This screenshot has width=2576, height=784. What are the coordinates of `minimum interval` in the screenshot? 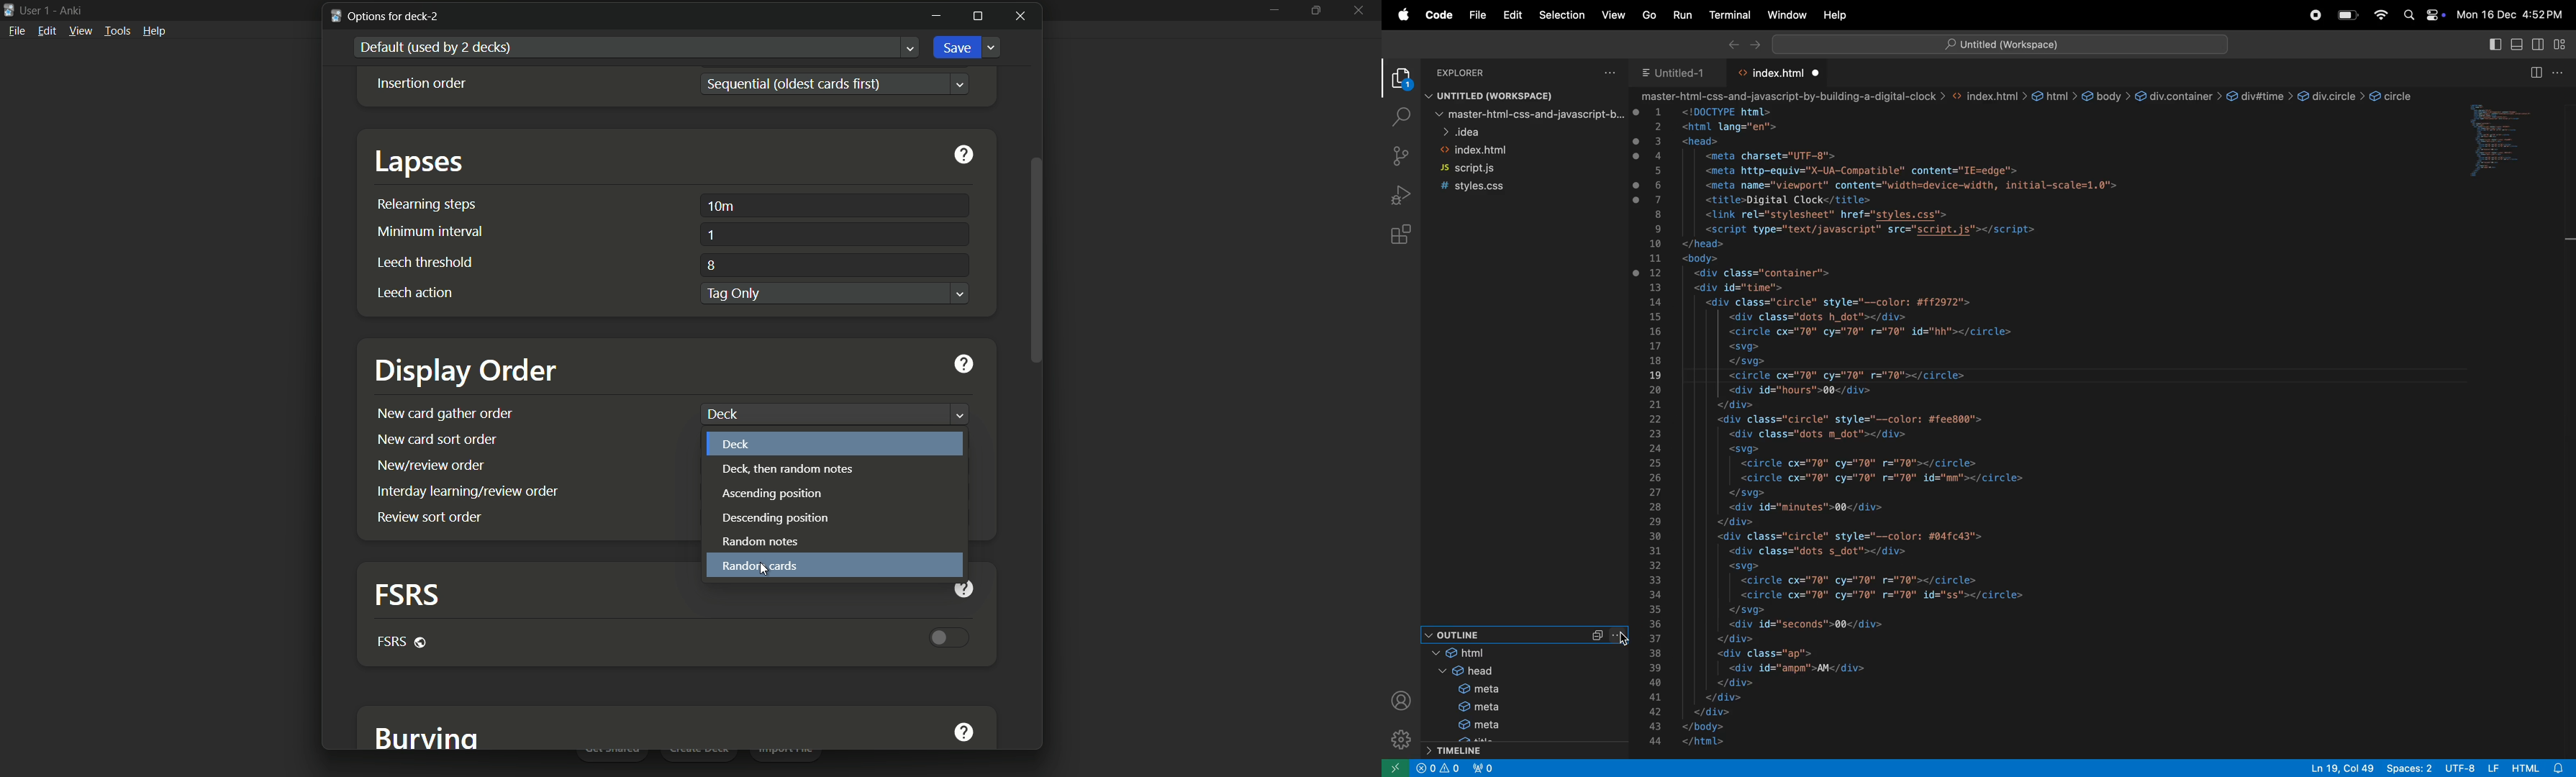 It's located at (427, 230).